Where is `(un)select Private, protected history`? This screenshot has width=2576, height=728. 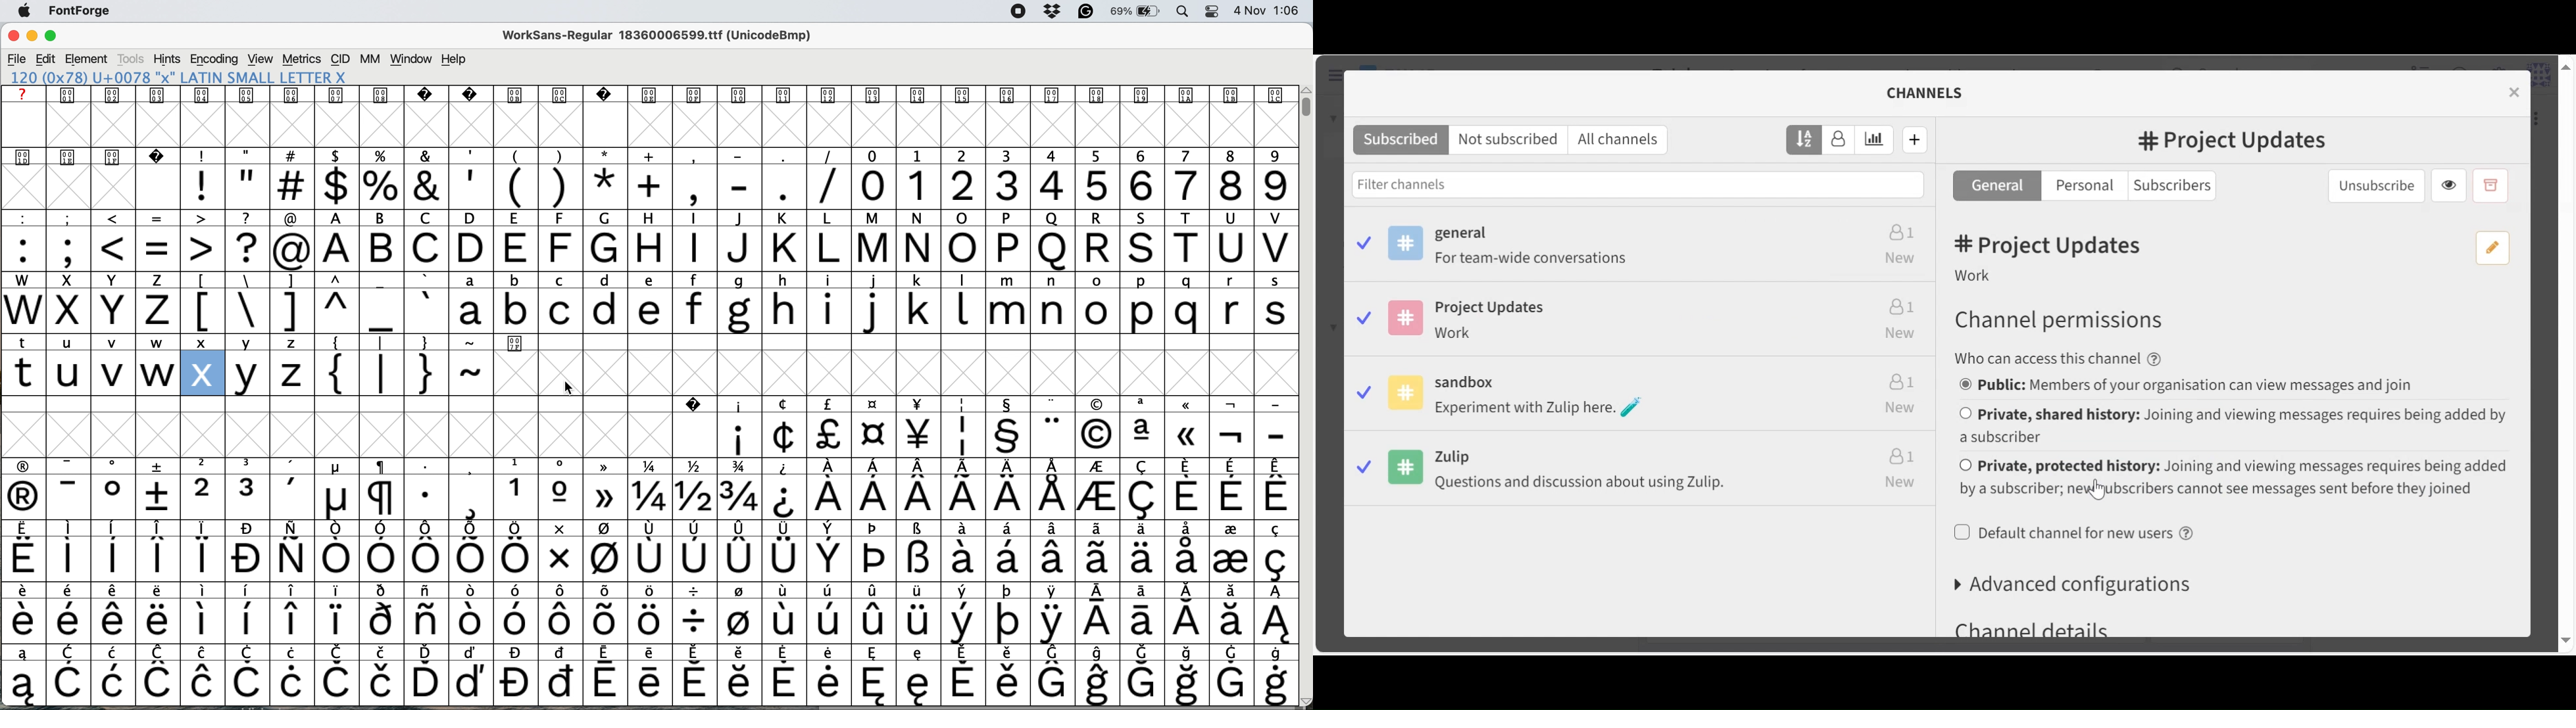
(un)select Private, protected history is located at coordinates (2242, 479).